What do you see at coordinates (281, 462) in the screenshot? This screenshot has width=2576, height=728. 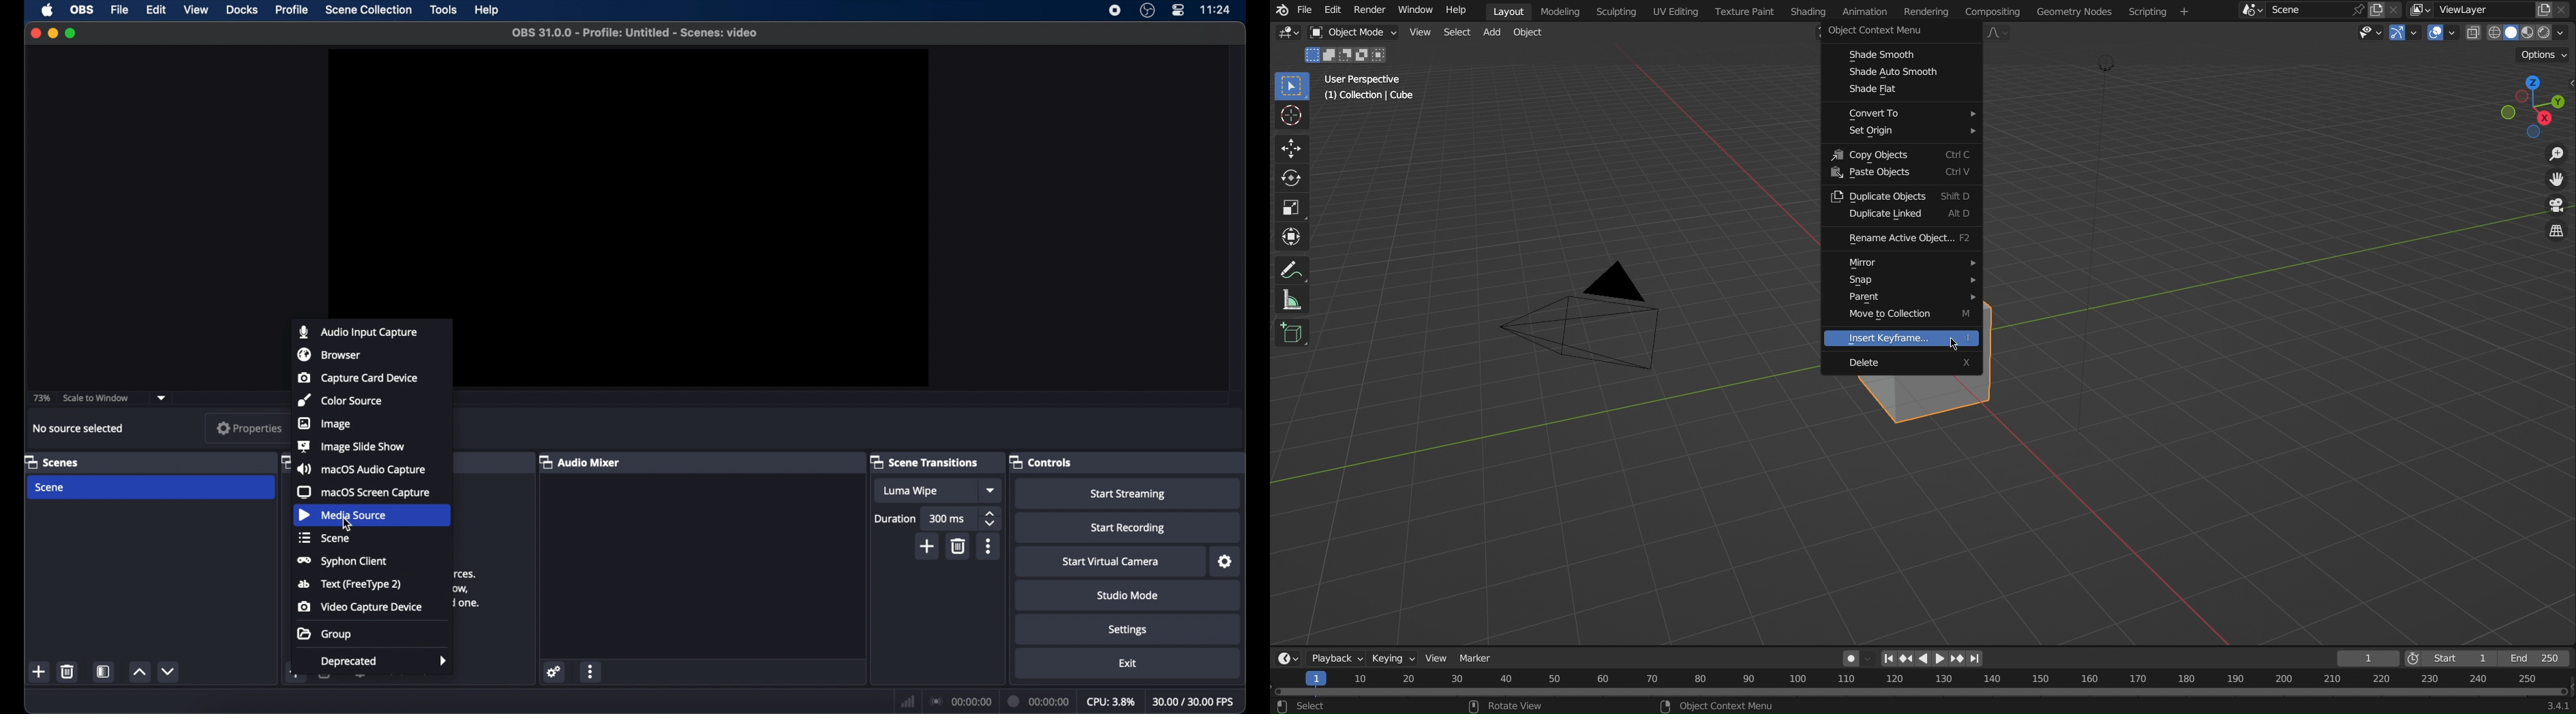 I see `obscure icon` at bounding box center [281, 462].